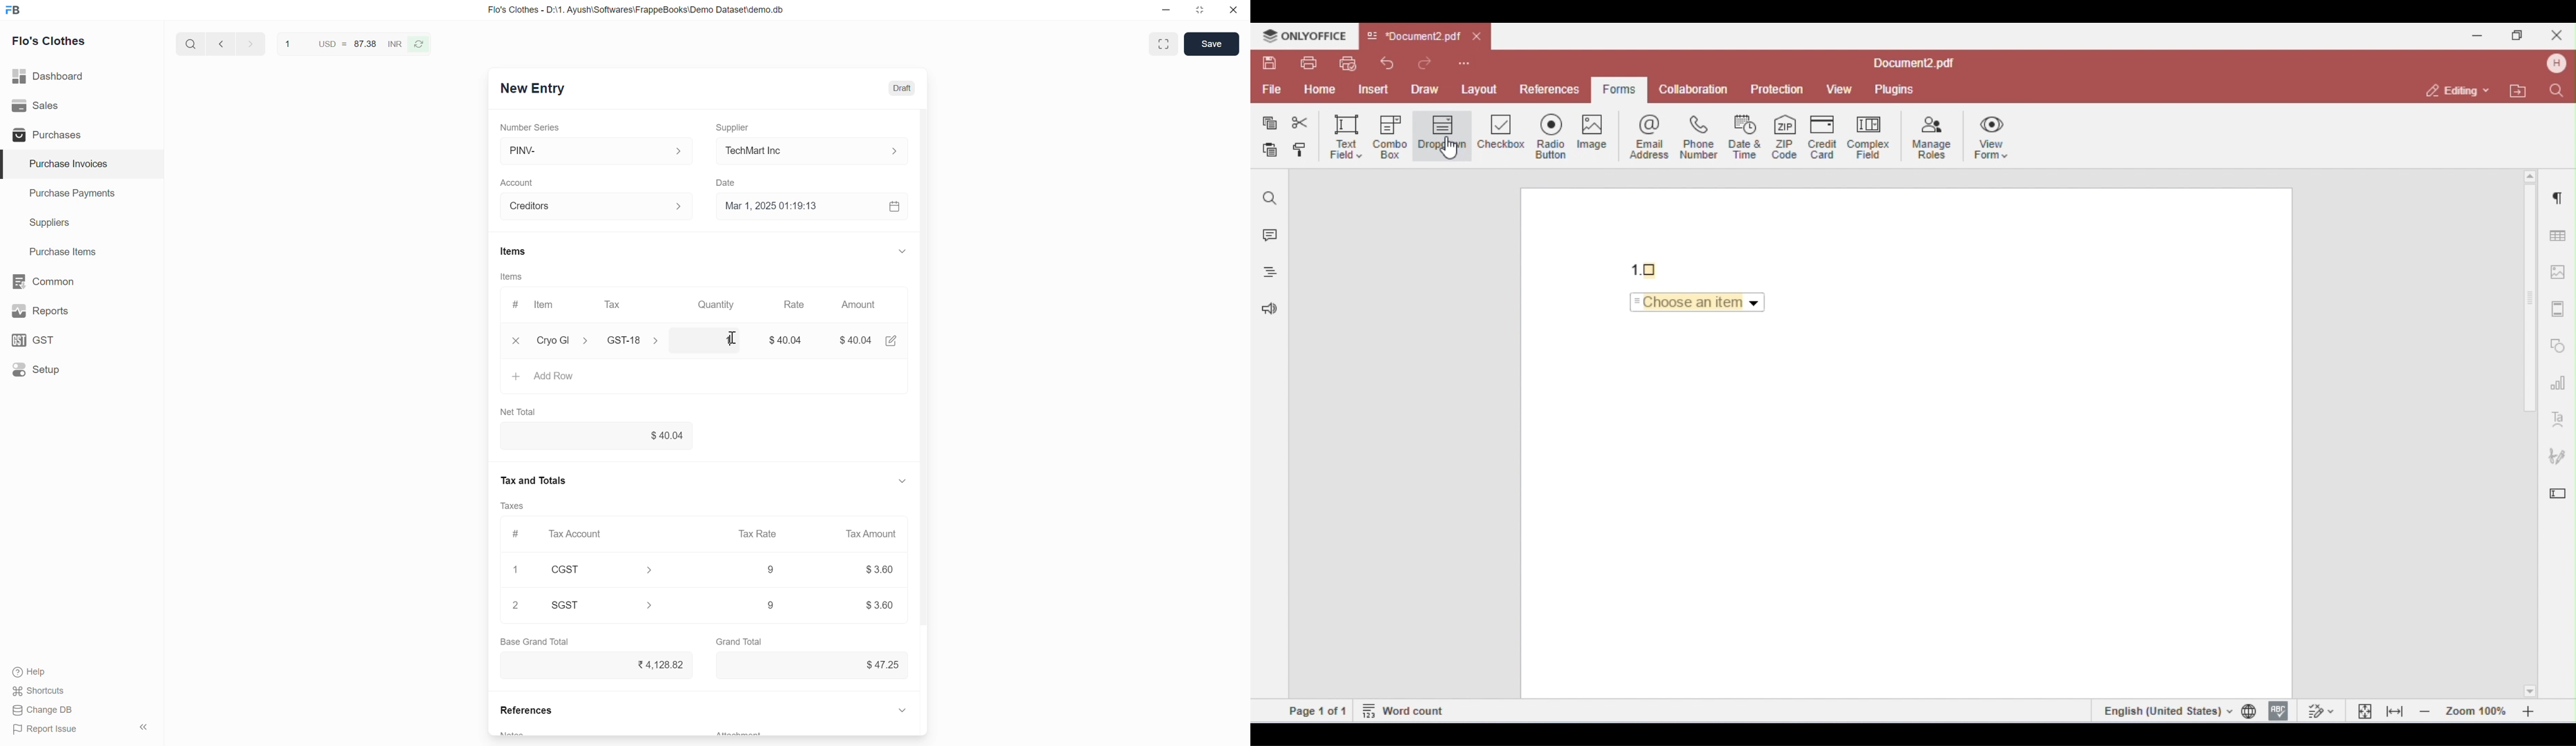 Image resolution: width=2576 pixels, height=756 pixels. Describe the element at coordinates (532, 89) in the screenshot. I see `New Entry` at that location.